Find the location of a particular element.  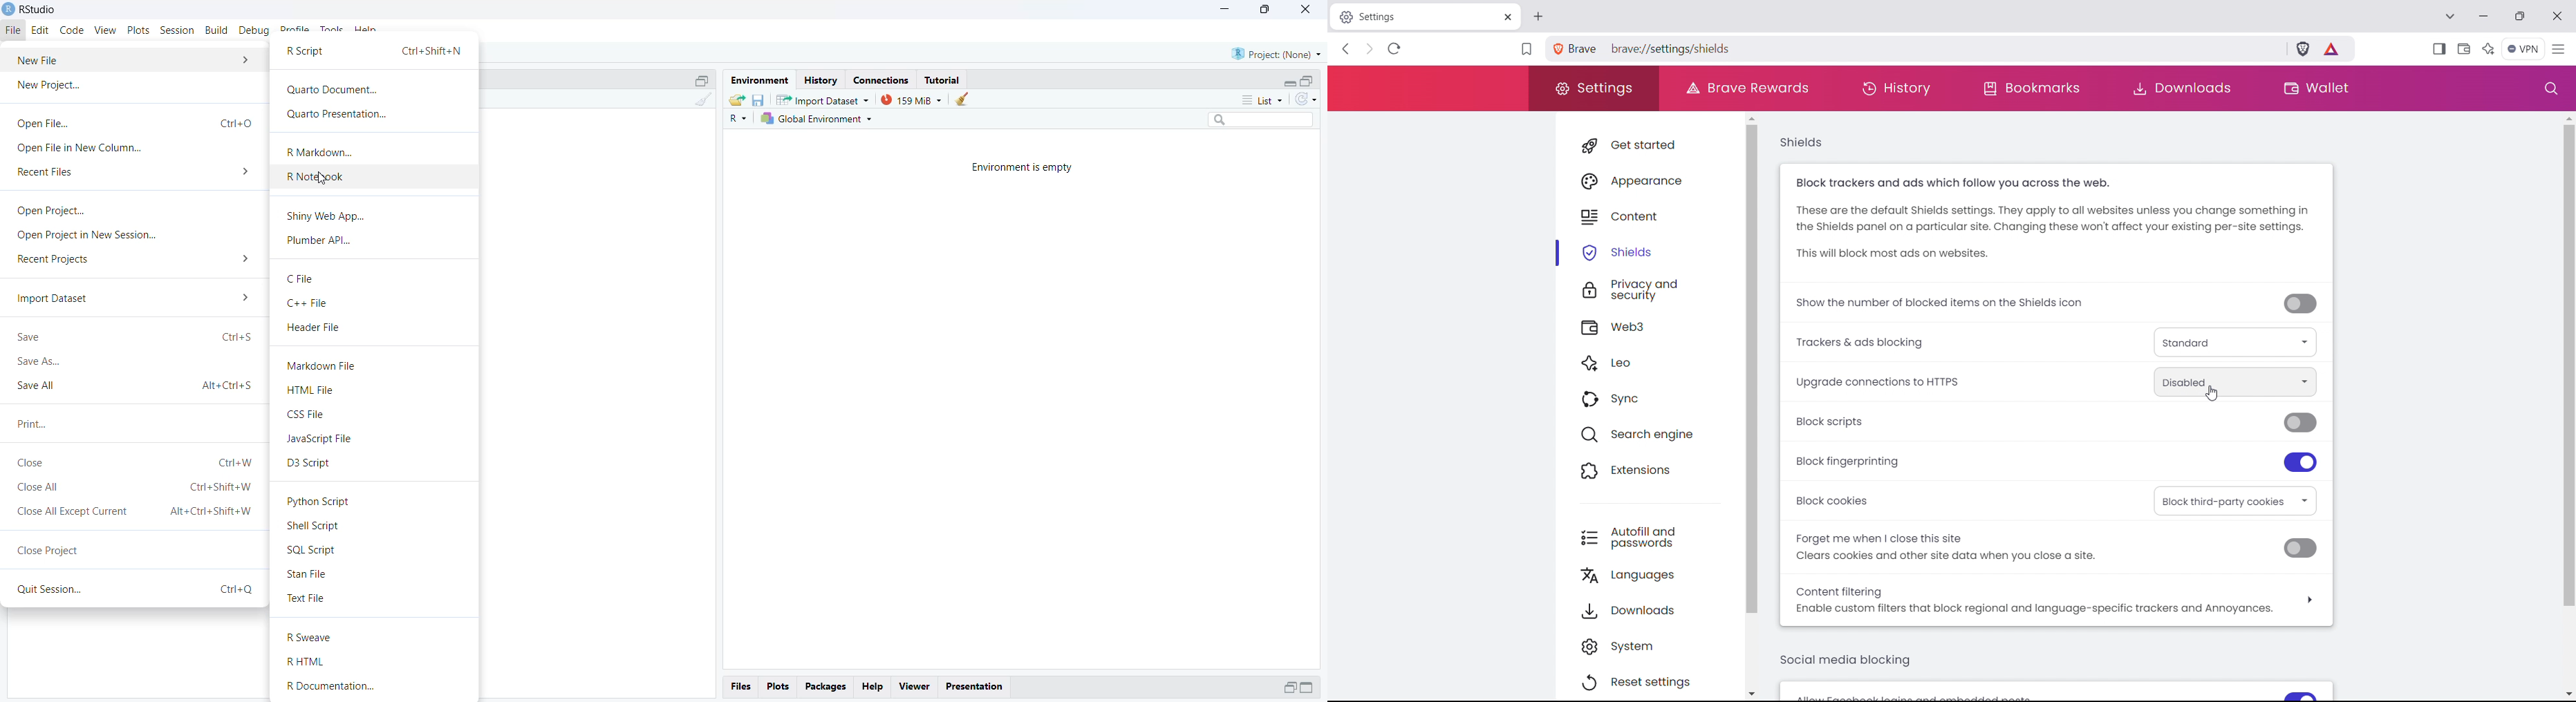

debug is located at coordinates (256, 31).